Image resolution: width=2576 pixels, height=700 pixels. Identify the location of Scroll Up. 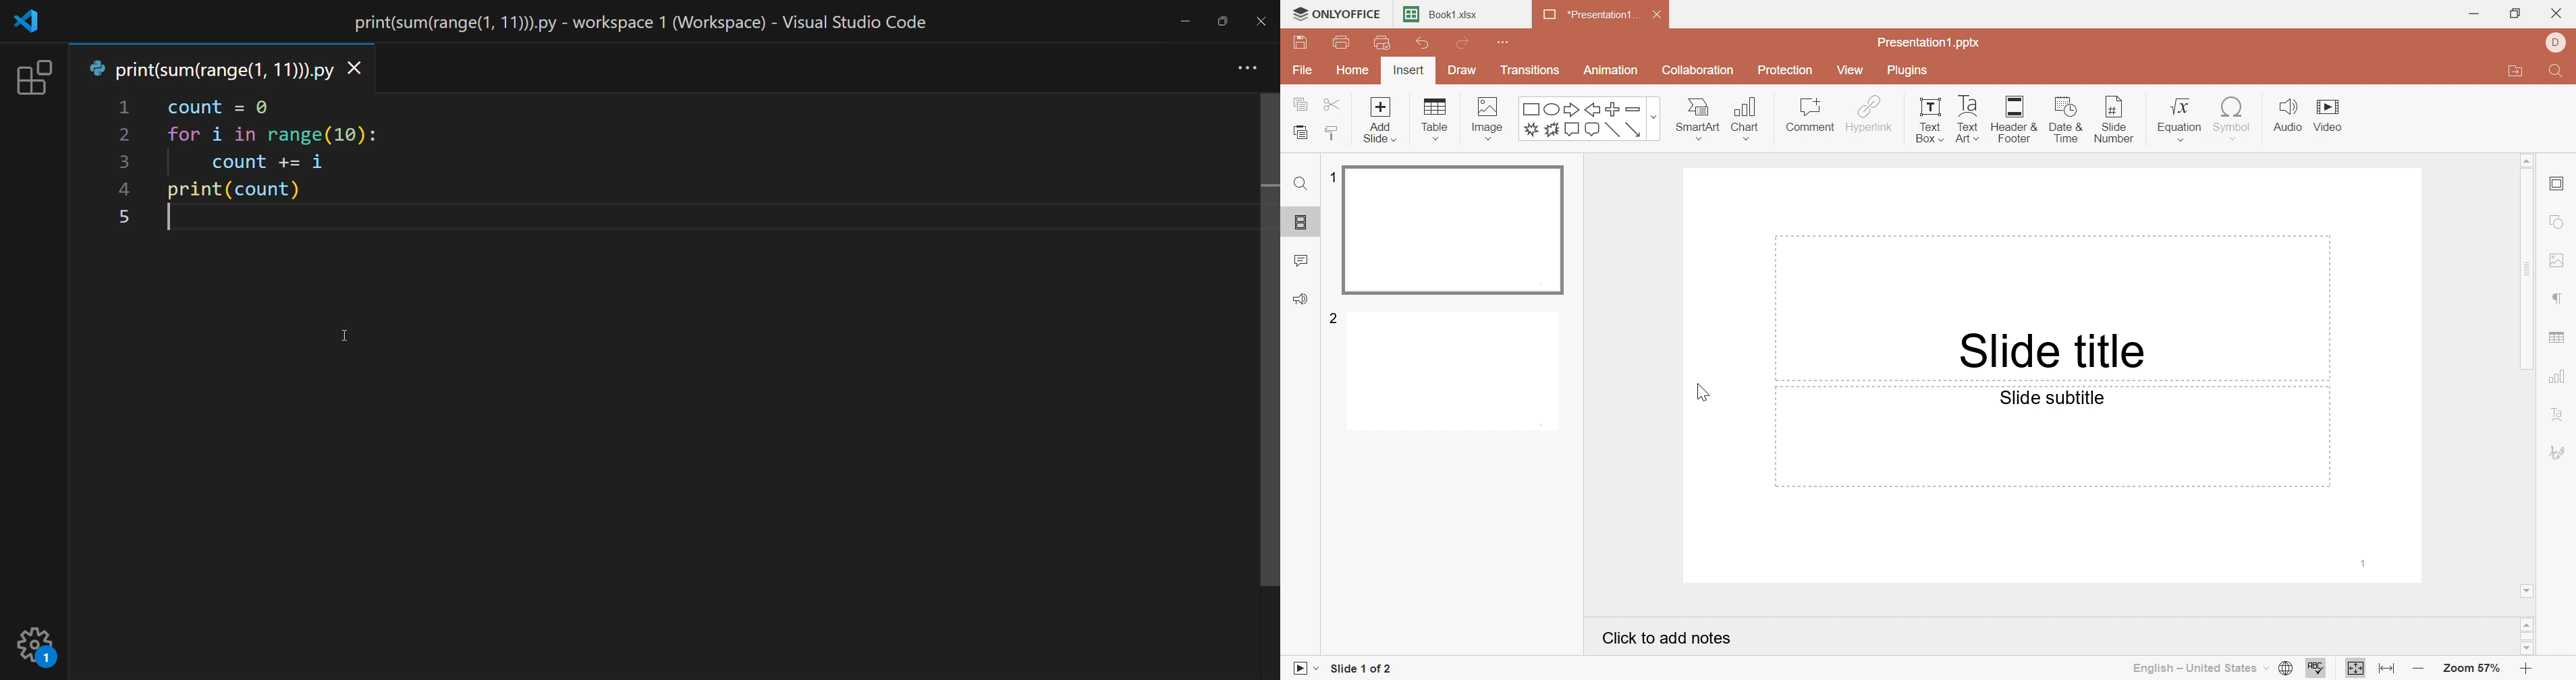
(2529, 623).